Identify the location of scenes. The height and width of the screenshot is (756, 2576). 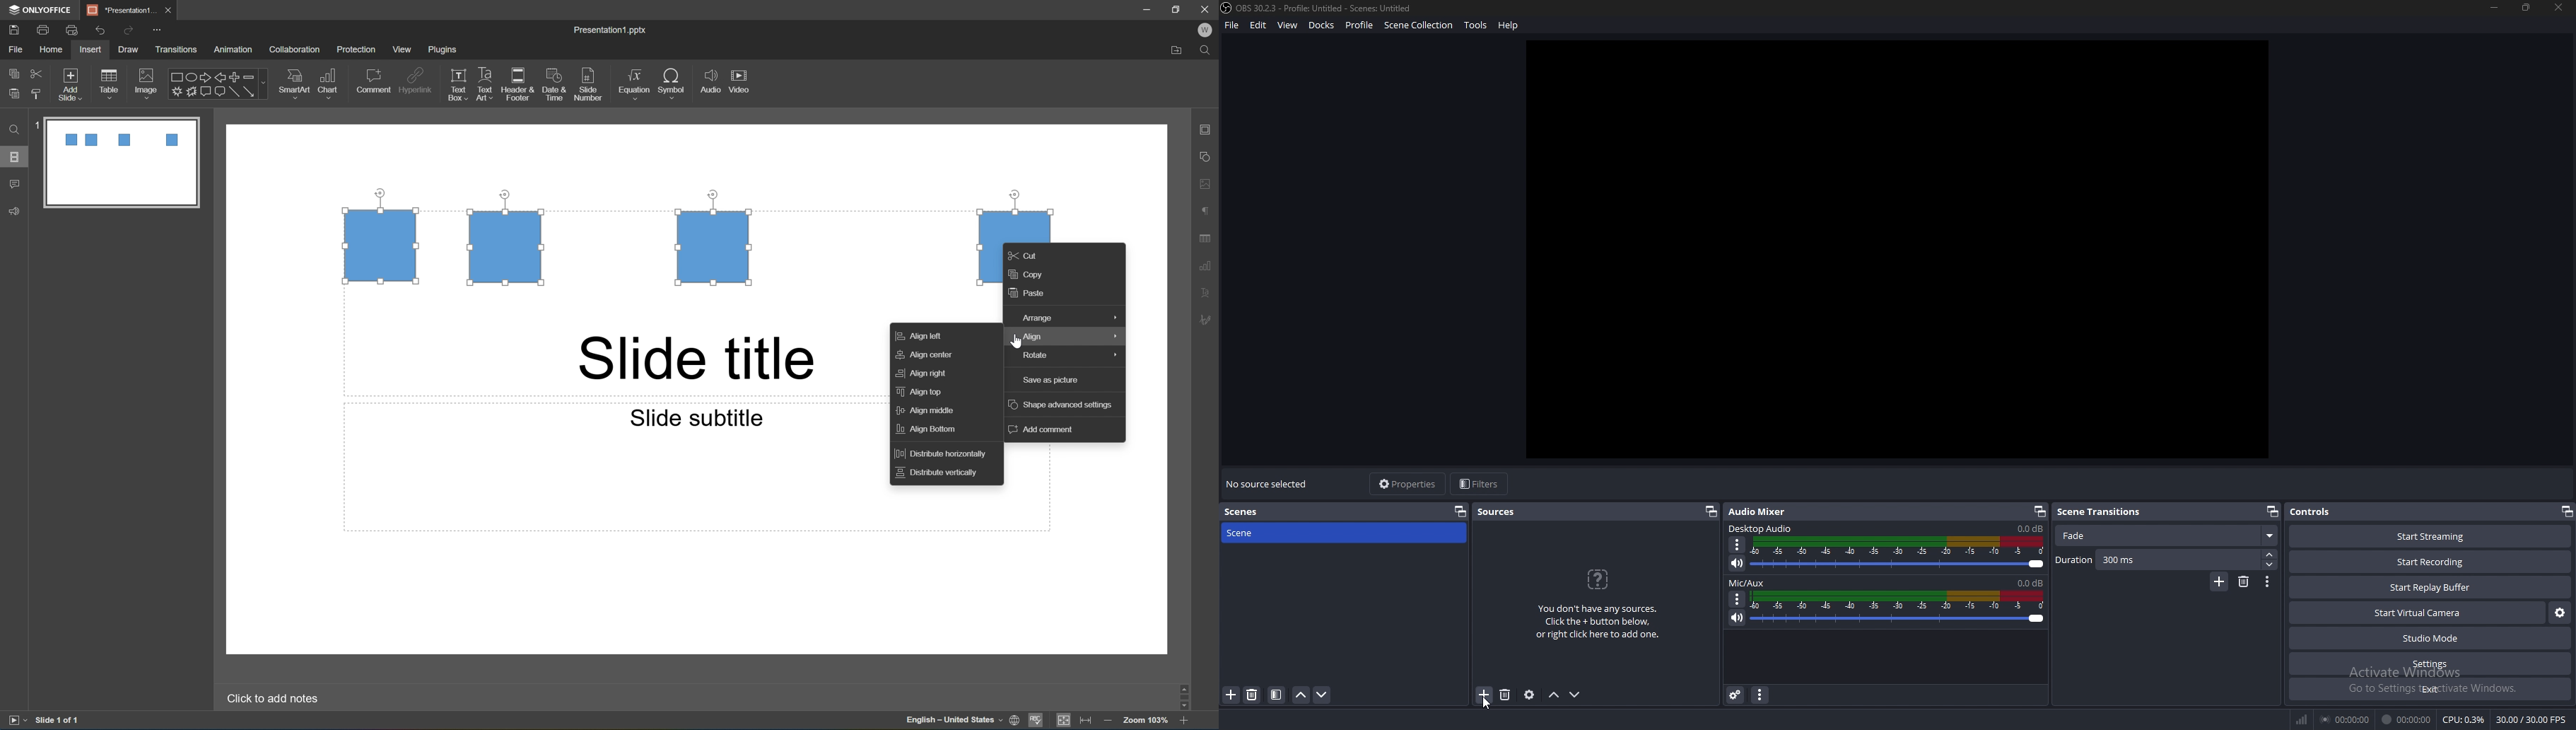
(1243, 512).